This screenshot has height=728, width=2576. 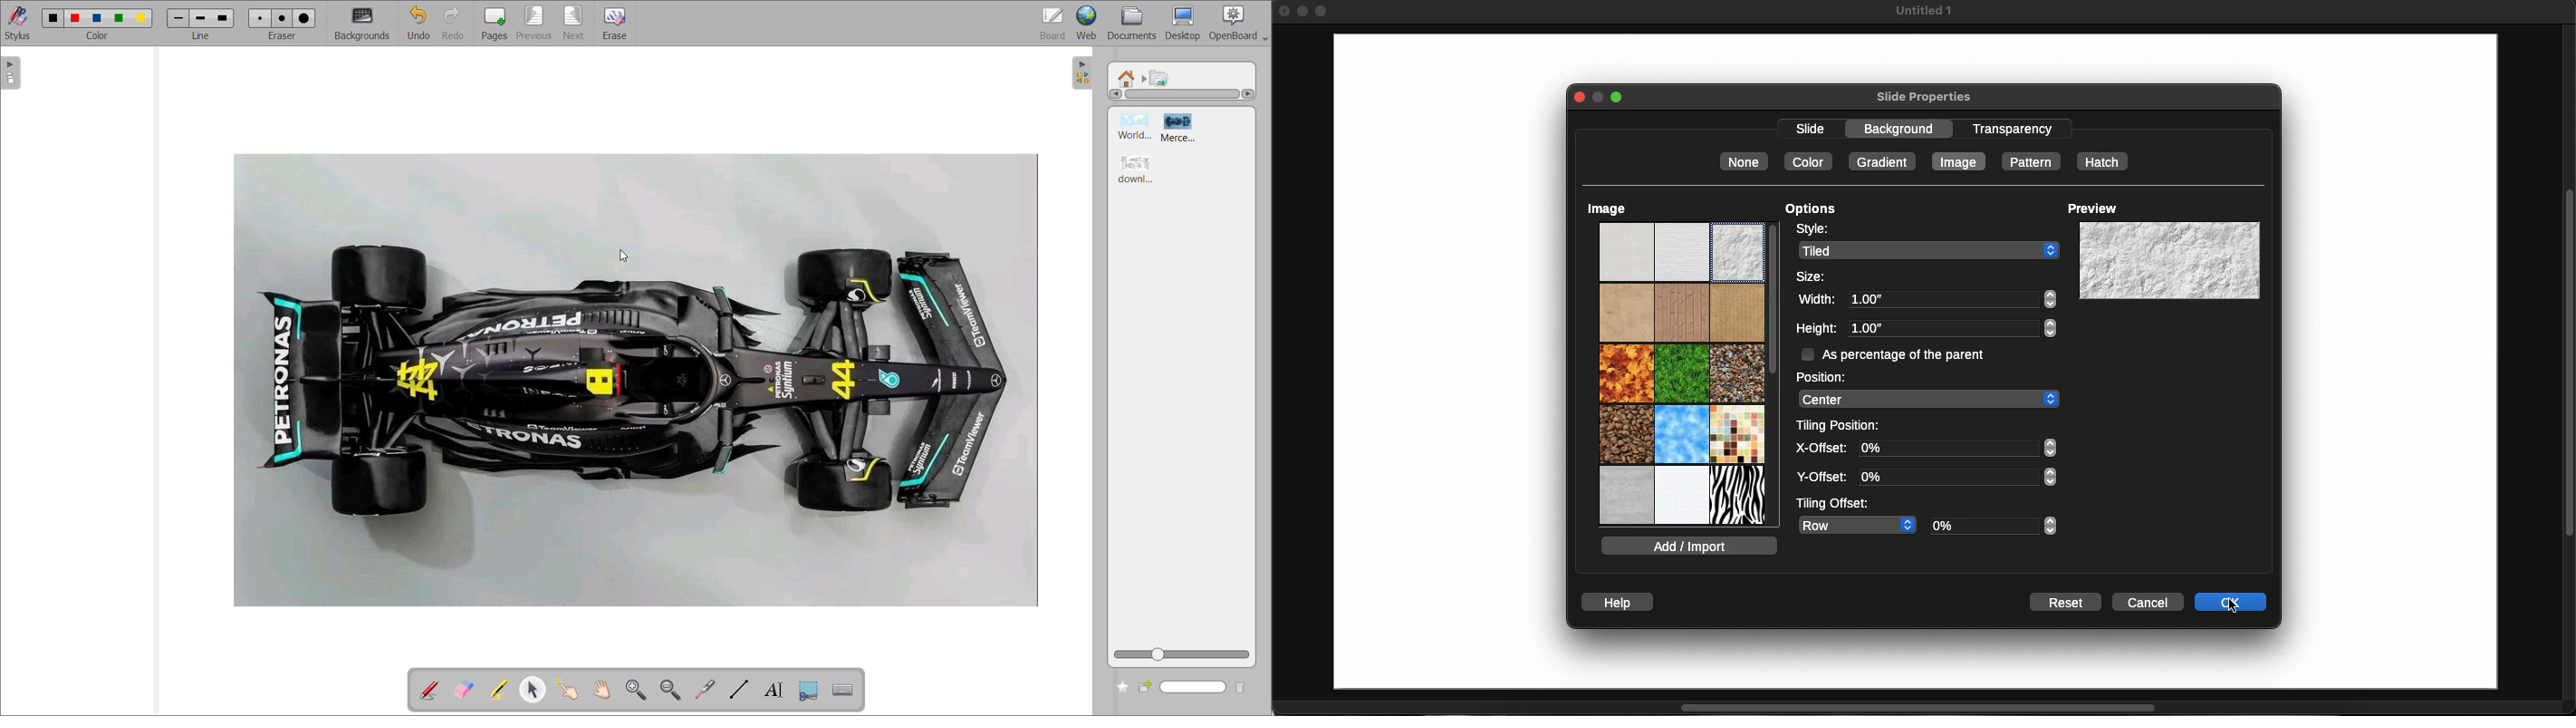 I want to click on eraser 3, so click(x=304, y=20).